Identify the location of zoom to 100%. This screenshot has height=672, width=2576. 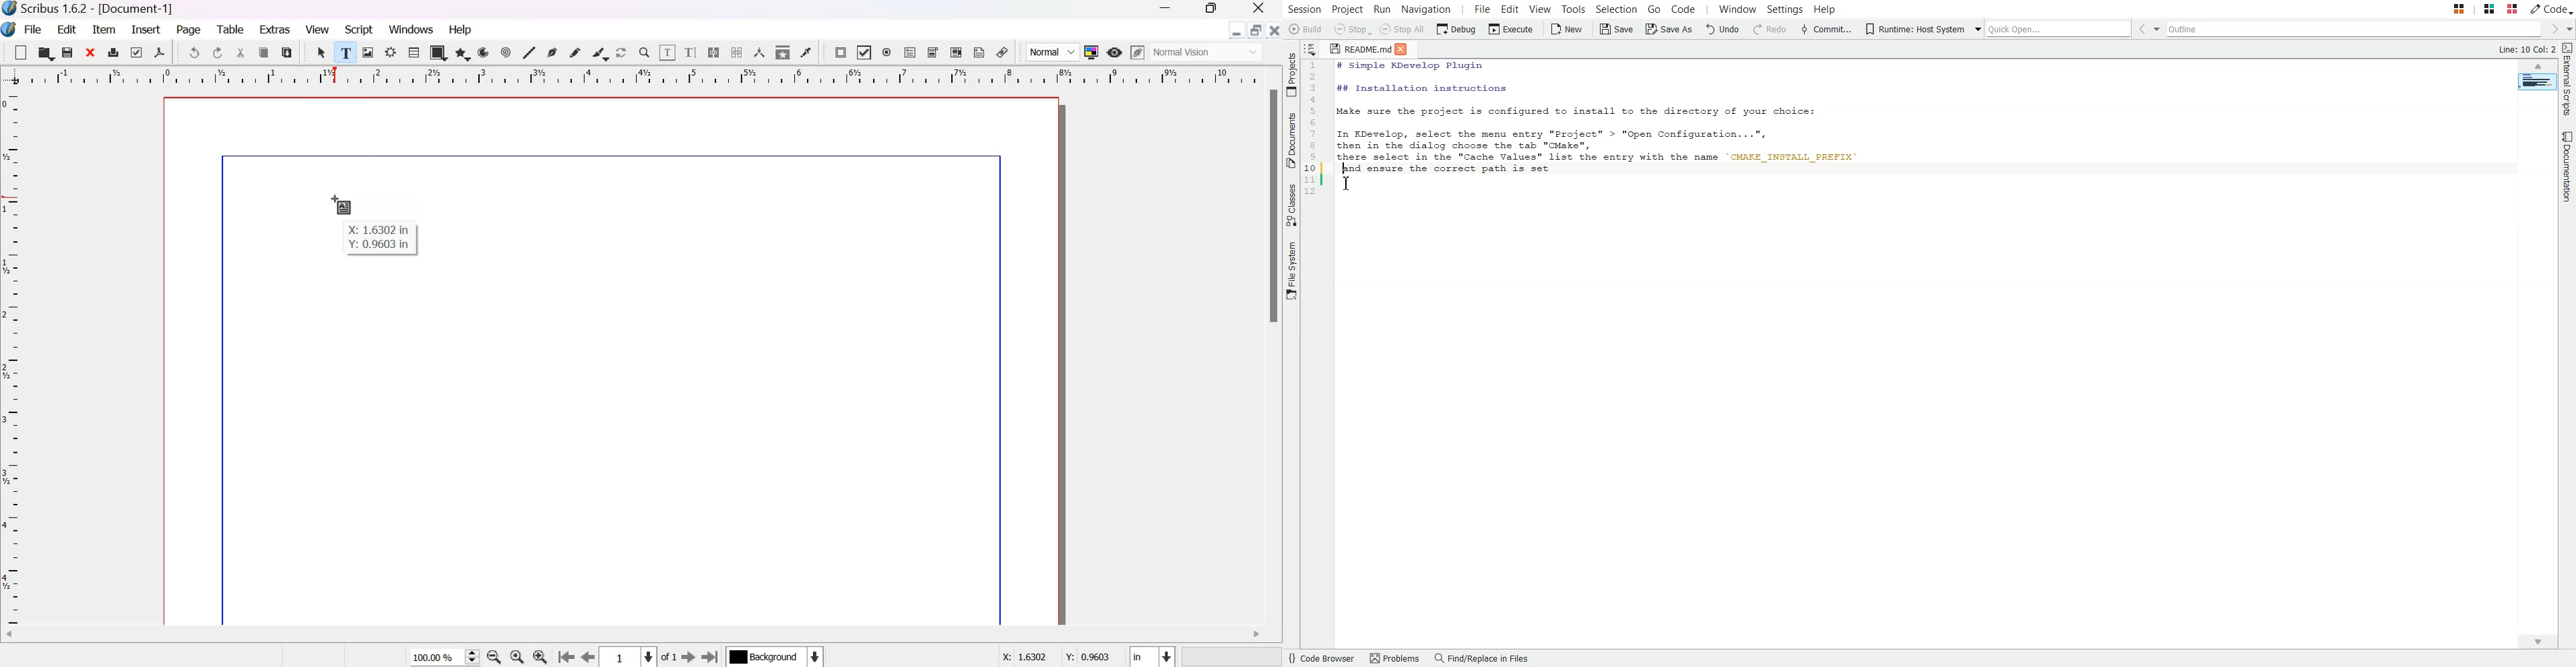
(519, 657).